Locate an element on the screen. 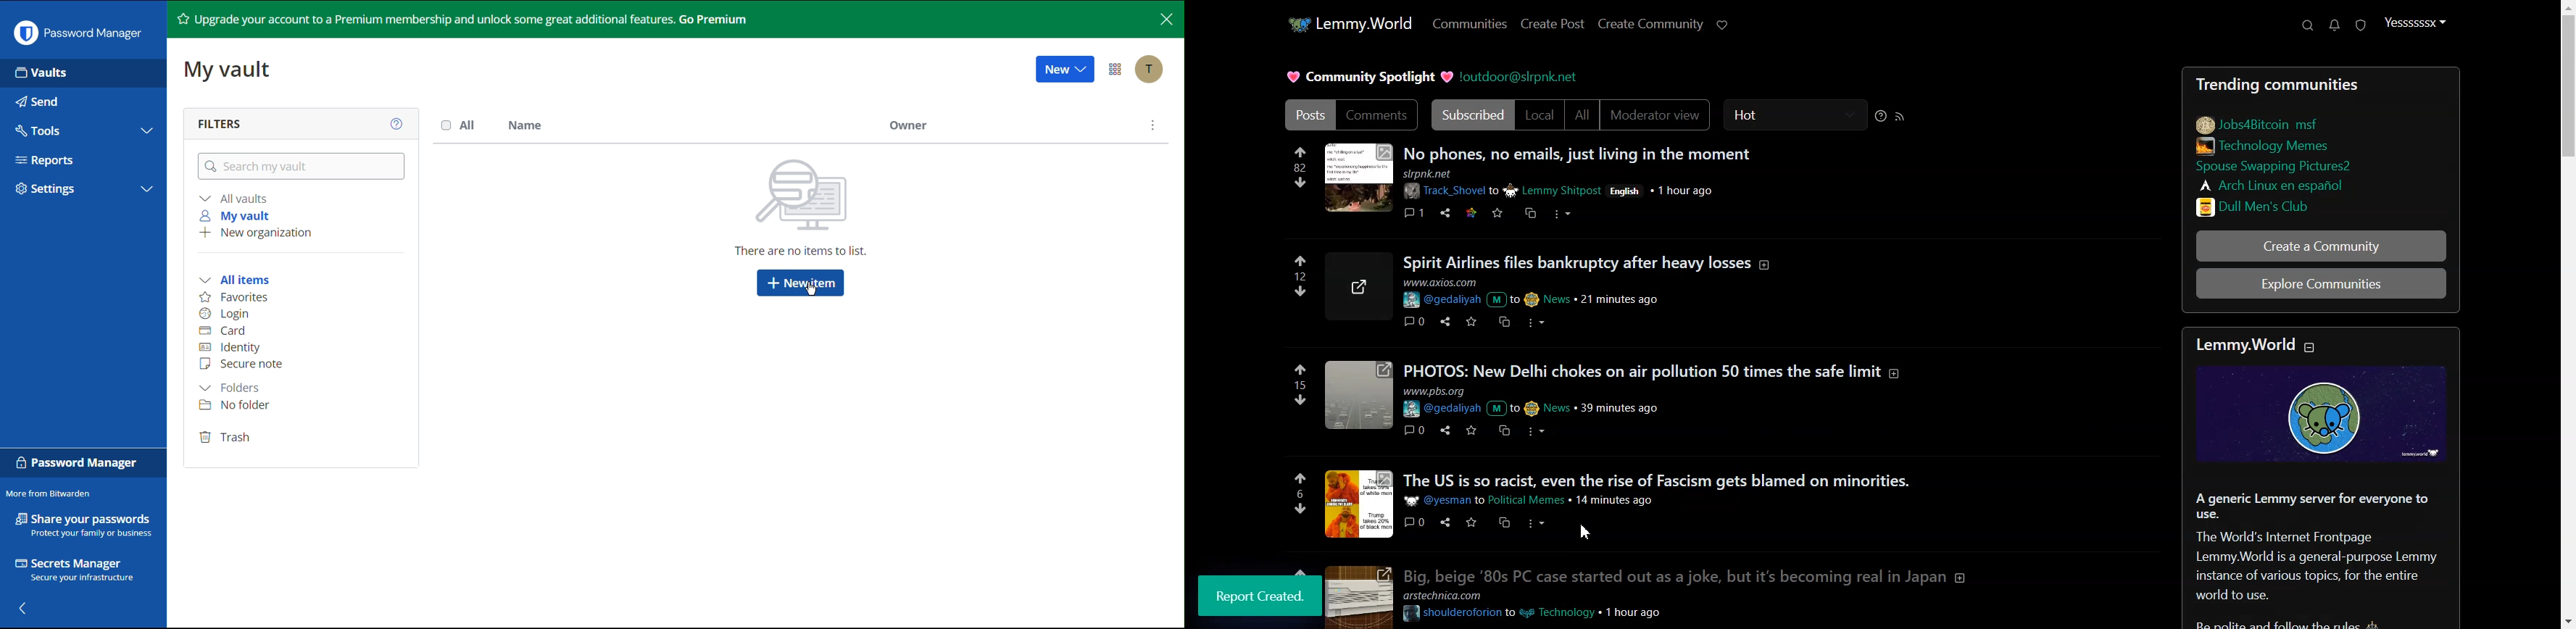  Profile is located at coordinates (2415, 23).